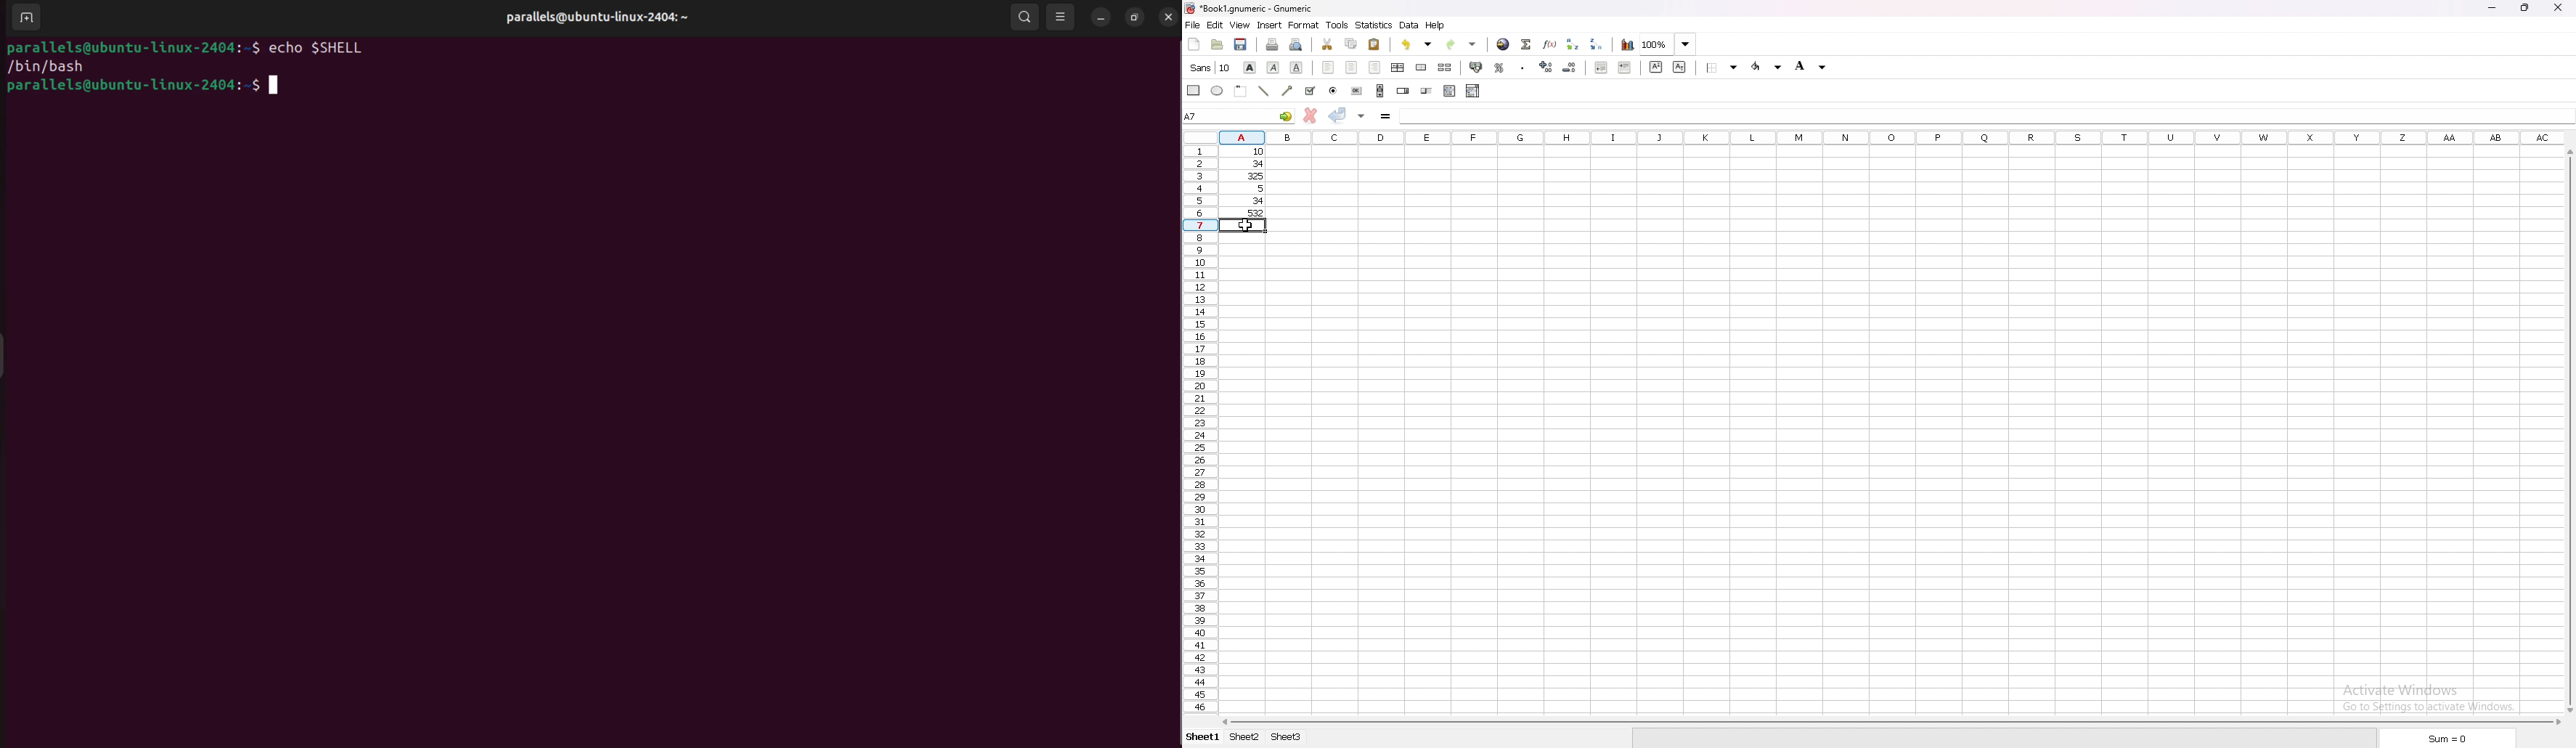  I want to click on statistics, so click(1374, 25).